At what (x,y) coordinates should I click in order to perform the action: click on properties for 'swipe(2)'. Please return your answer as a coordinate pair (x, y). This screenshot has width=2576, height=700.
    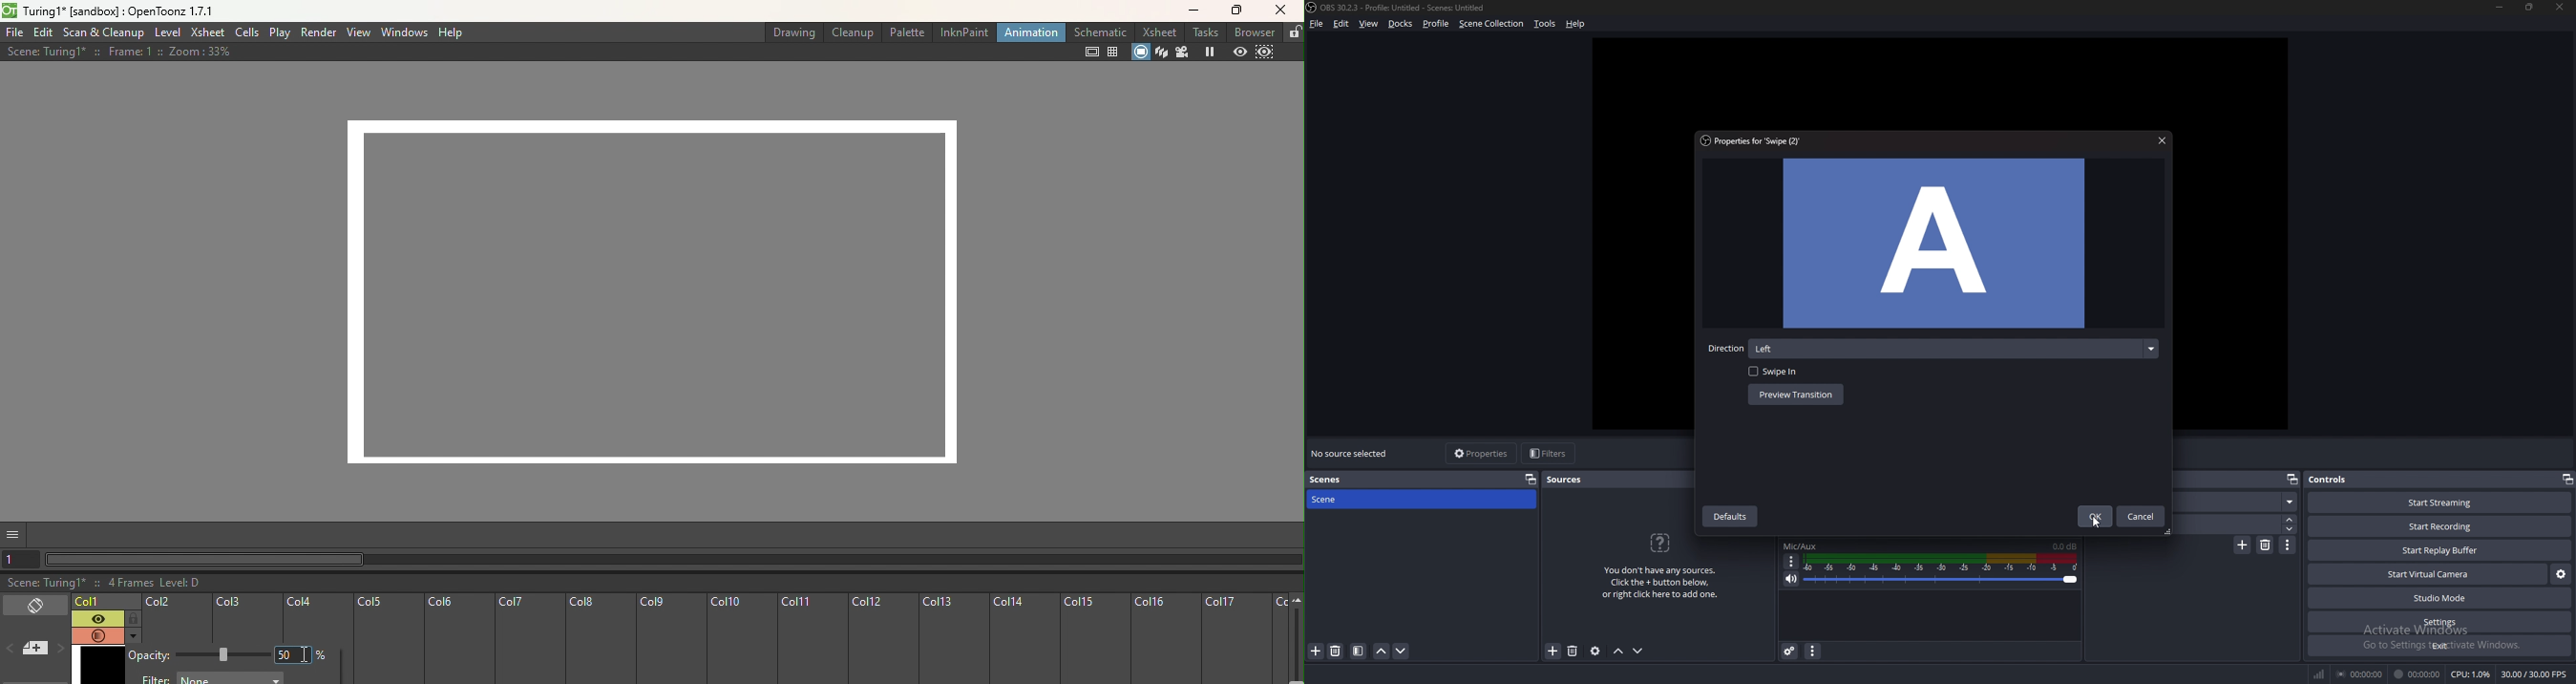
    Looking at the image, I should click on (1755, 141).